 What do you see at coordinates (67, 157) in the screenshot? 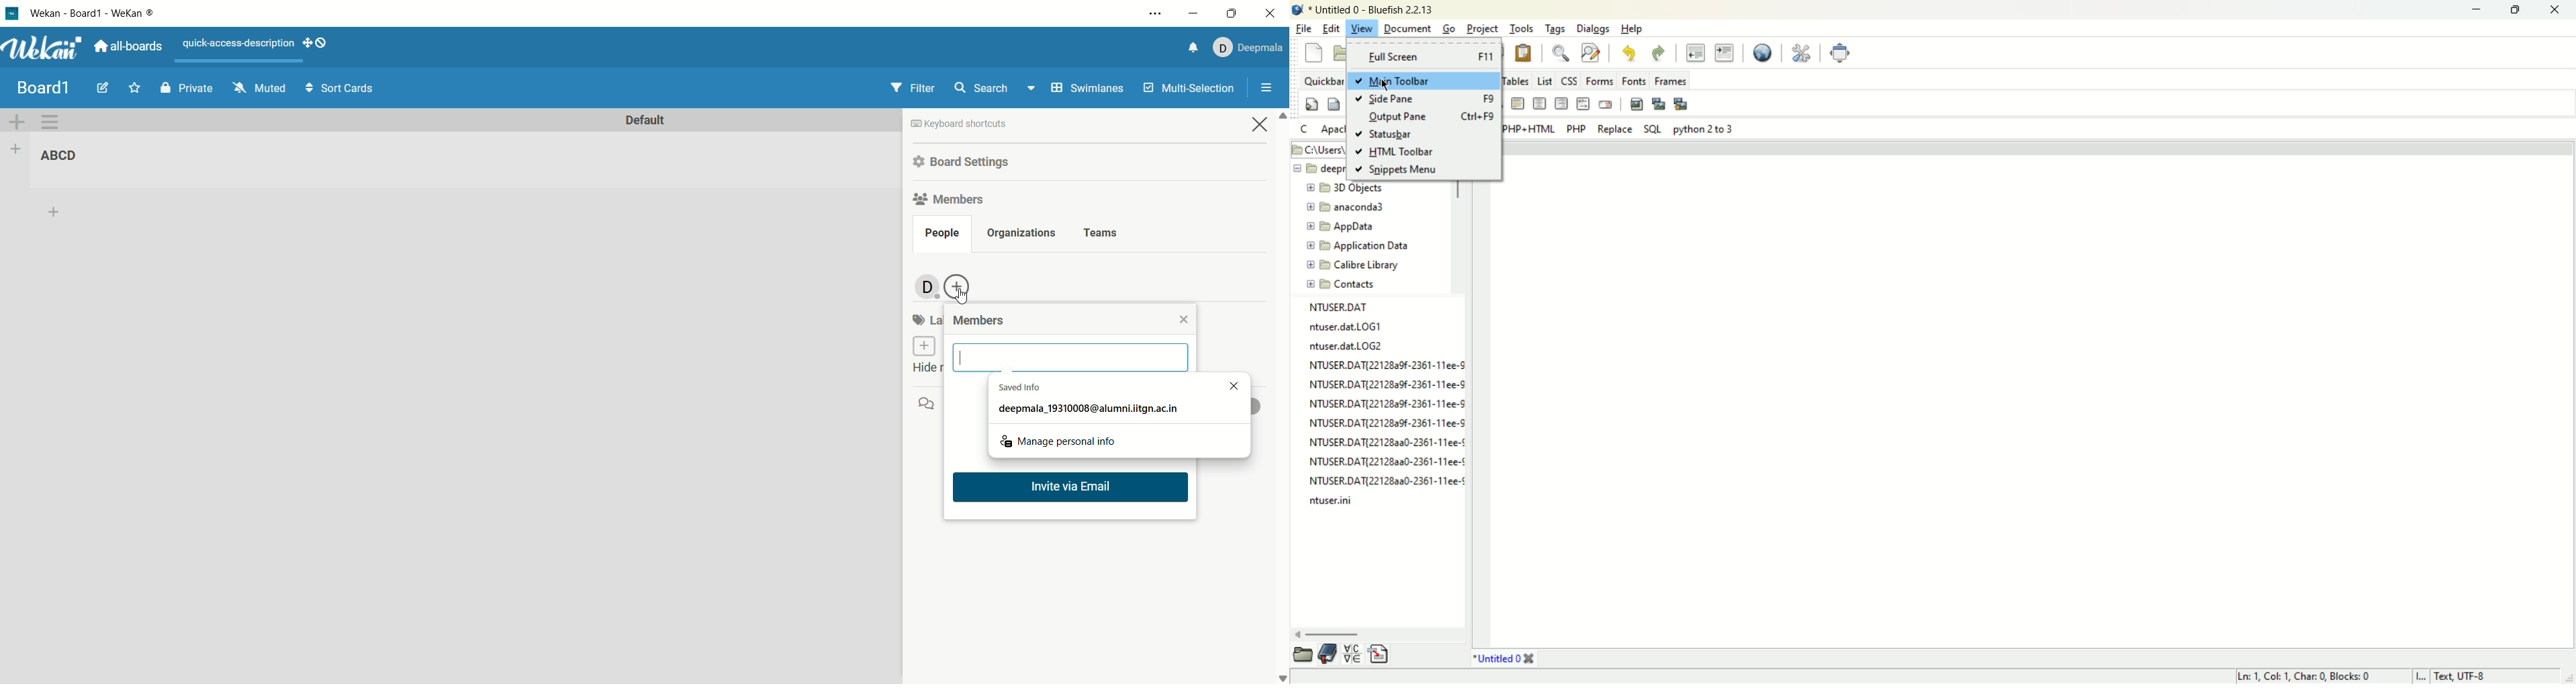
I see `list title` at bounding box center [67, 157].